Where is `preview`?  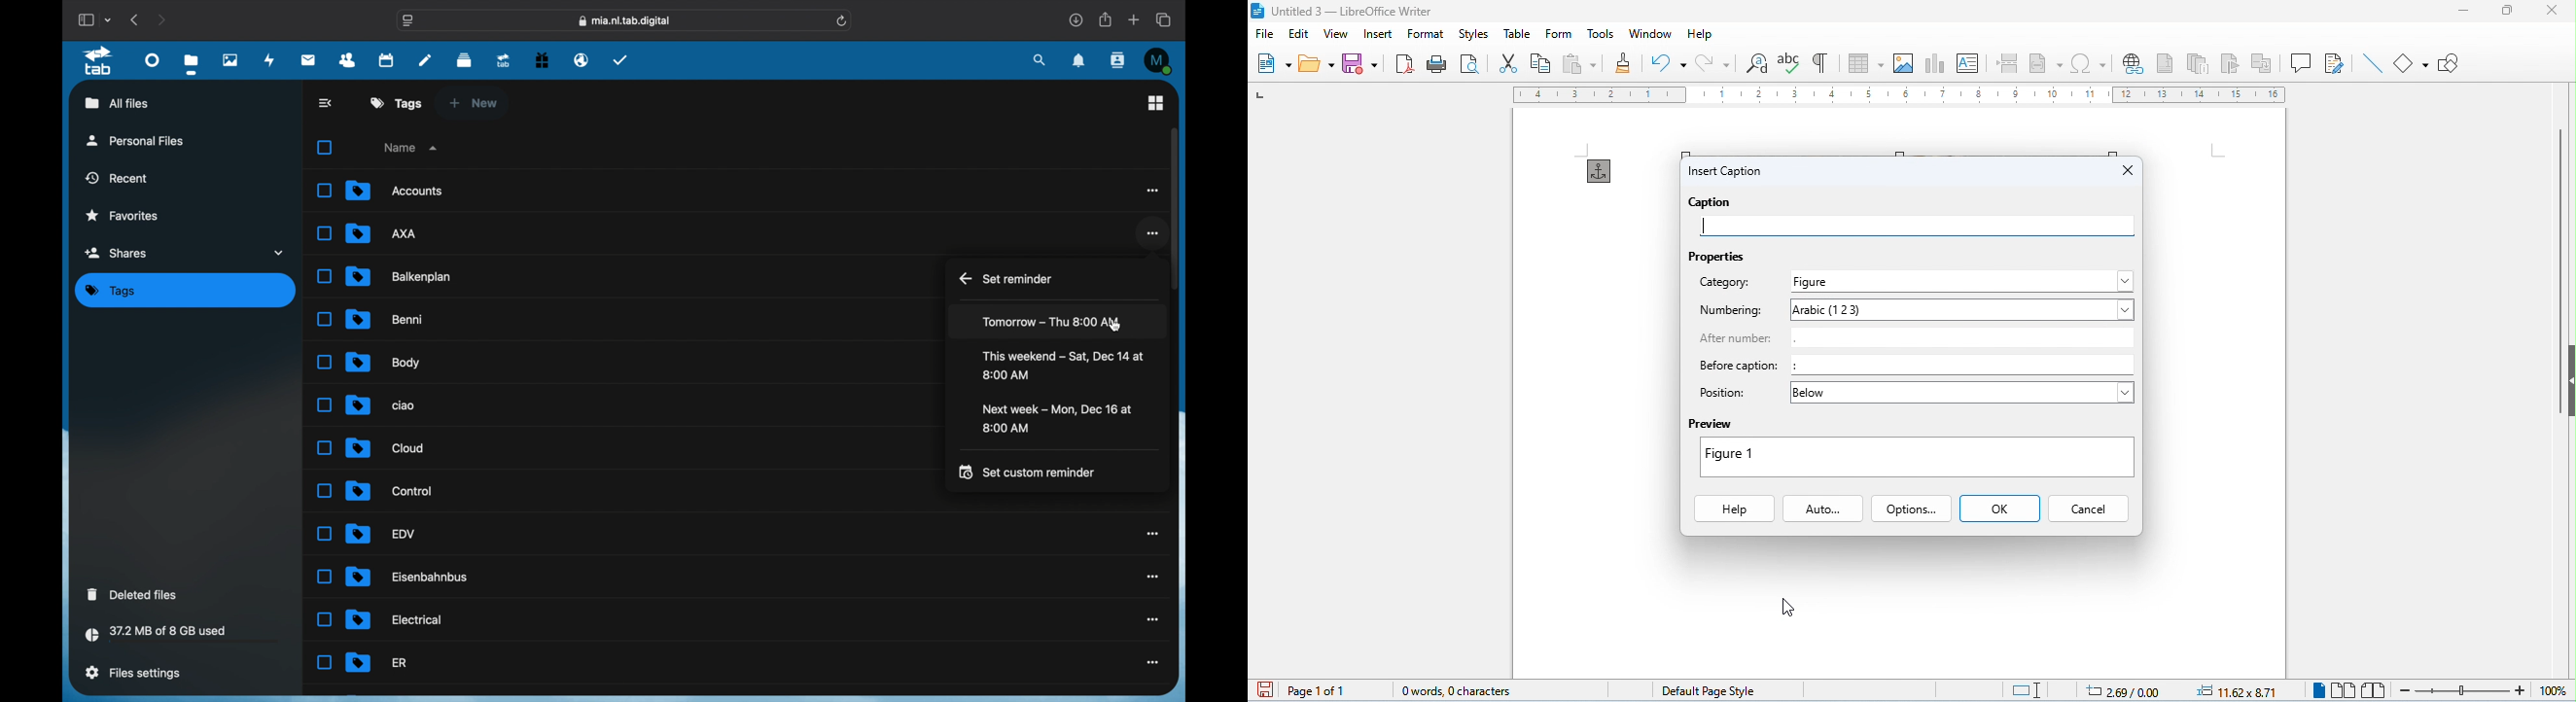
preview is located at coordinates (1709, 424).